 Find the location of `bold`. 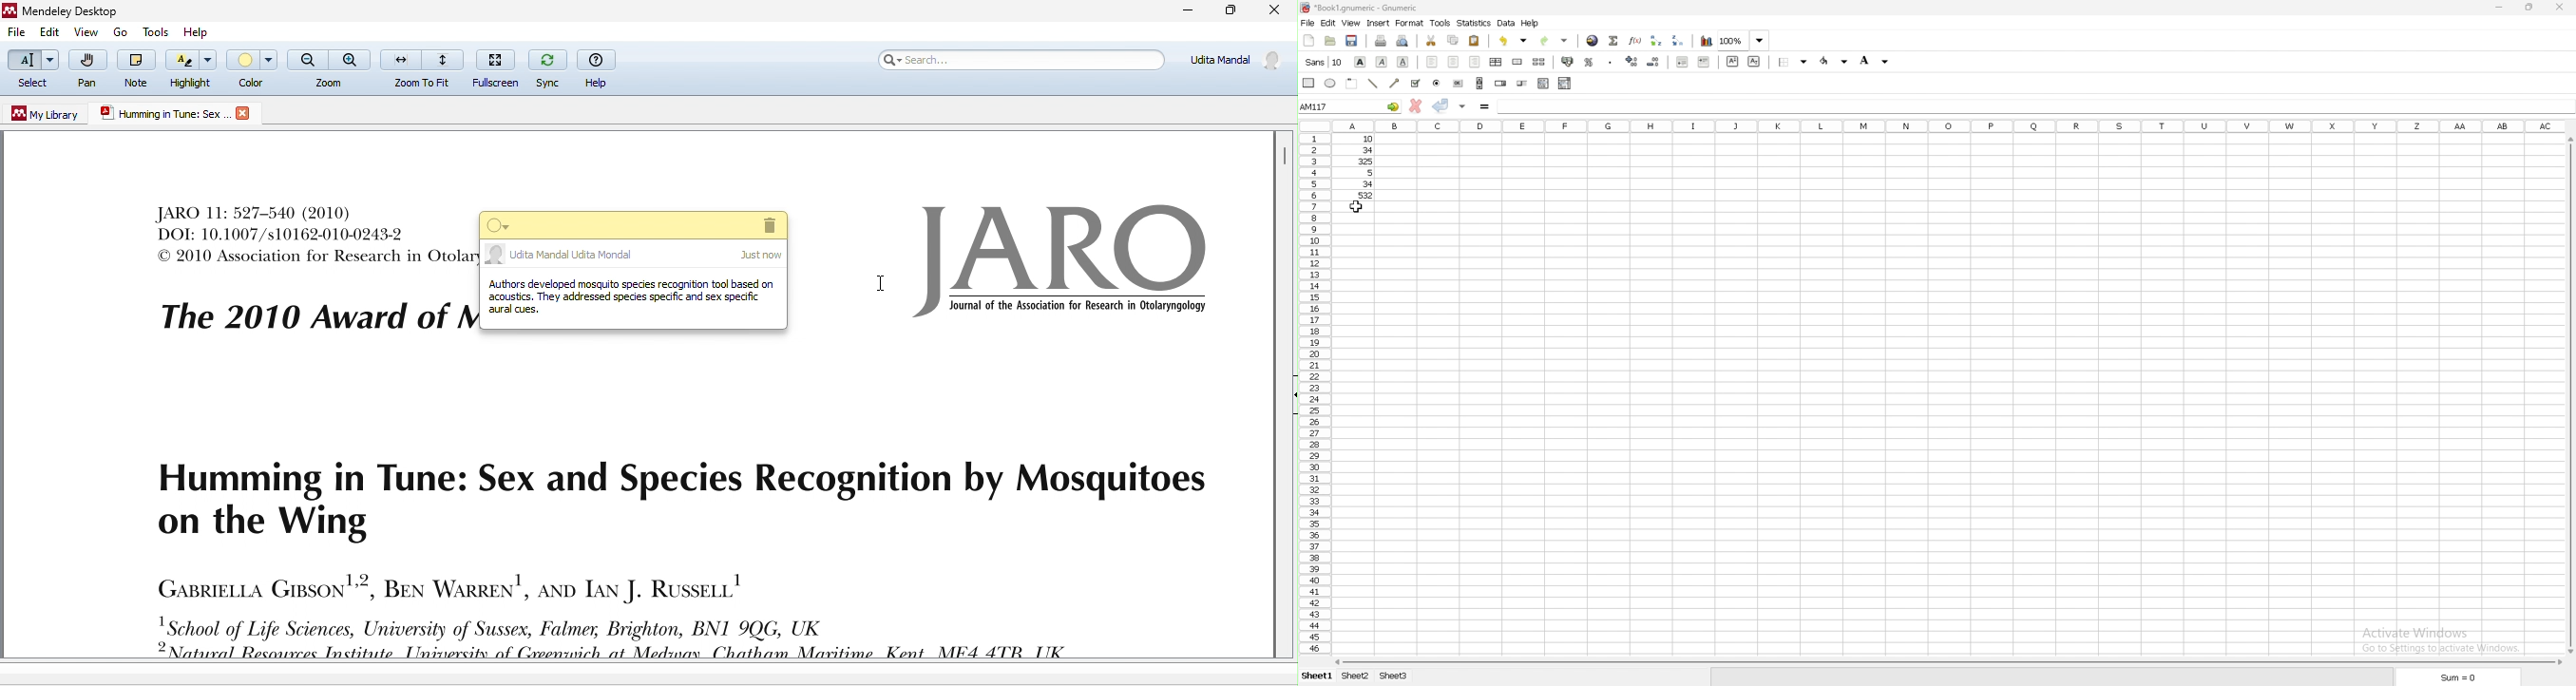

bold is located at coordinates (1361, 61).